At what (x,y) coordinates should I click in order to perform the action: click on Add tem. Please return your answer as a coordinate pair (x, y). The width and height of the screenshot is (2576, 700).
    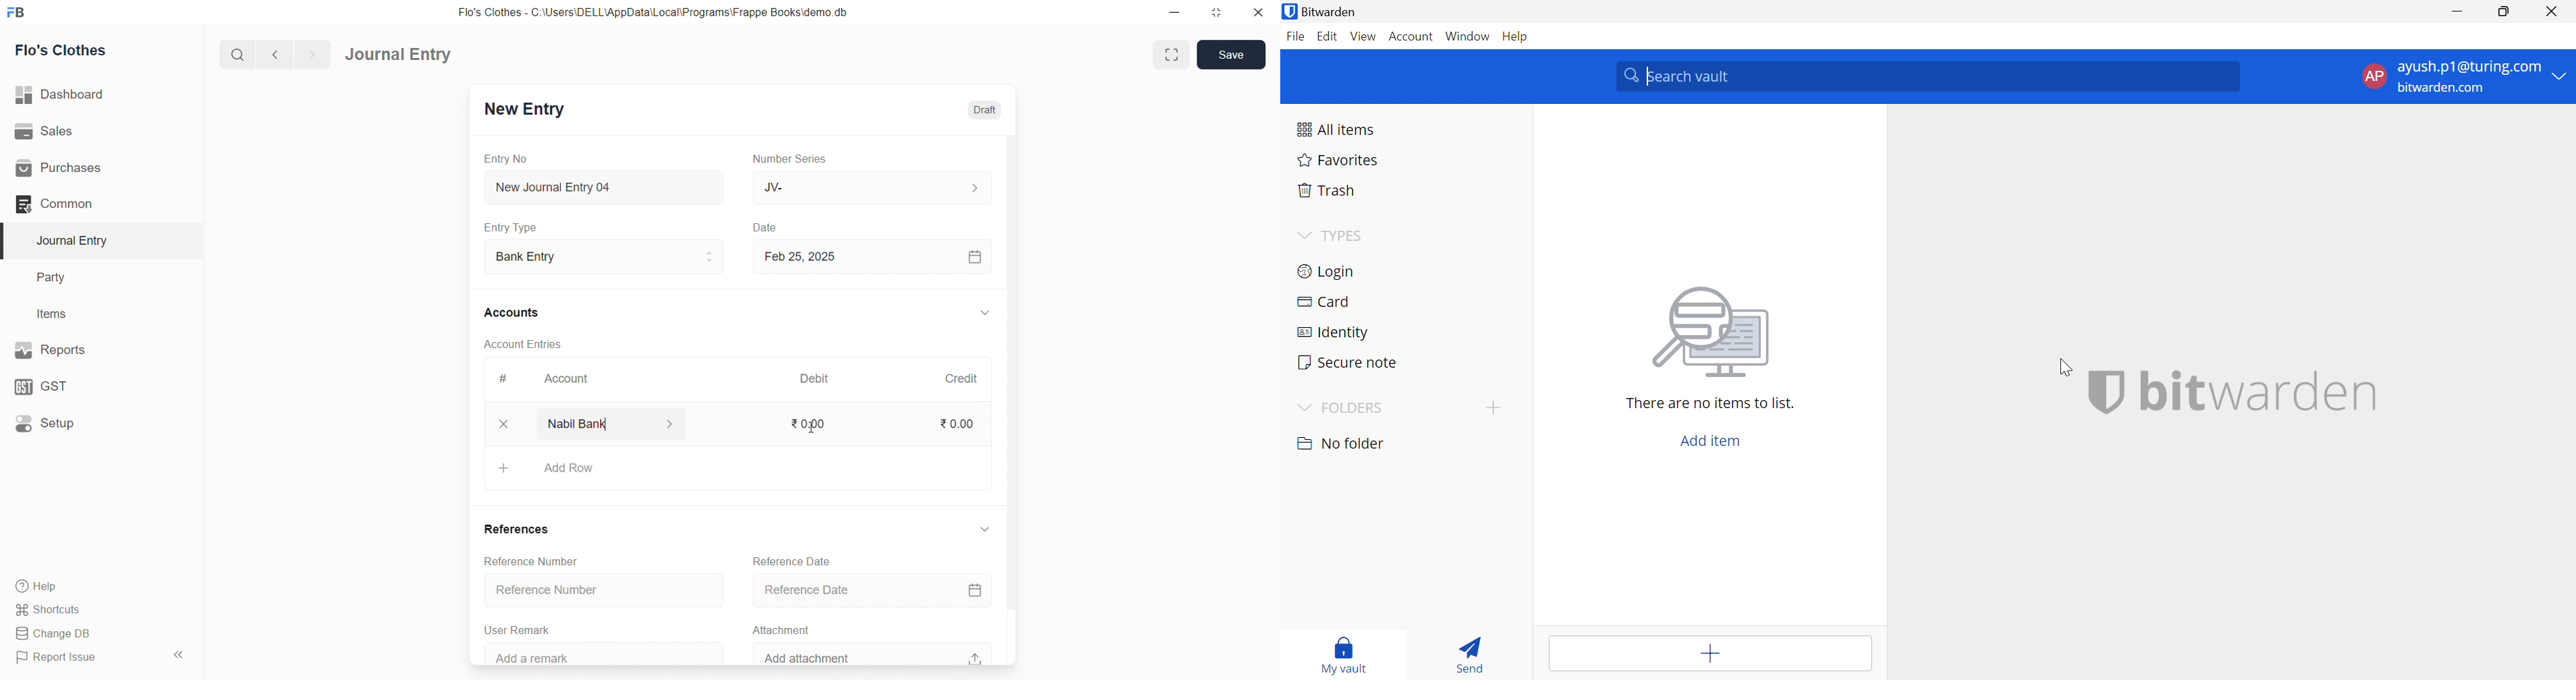
    Looking at the image, I should click on (1713, 654).